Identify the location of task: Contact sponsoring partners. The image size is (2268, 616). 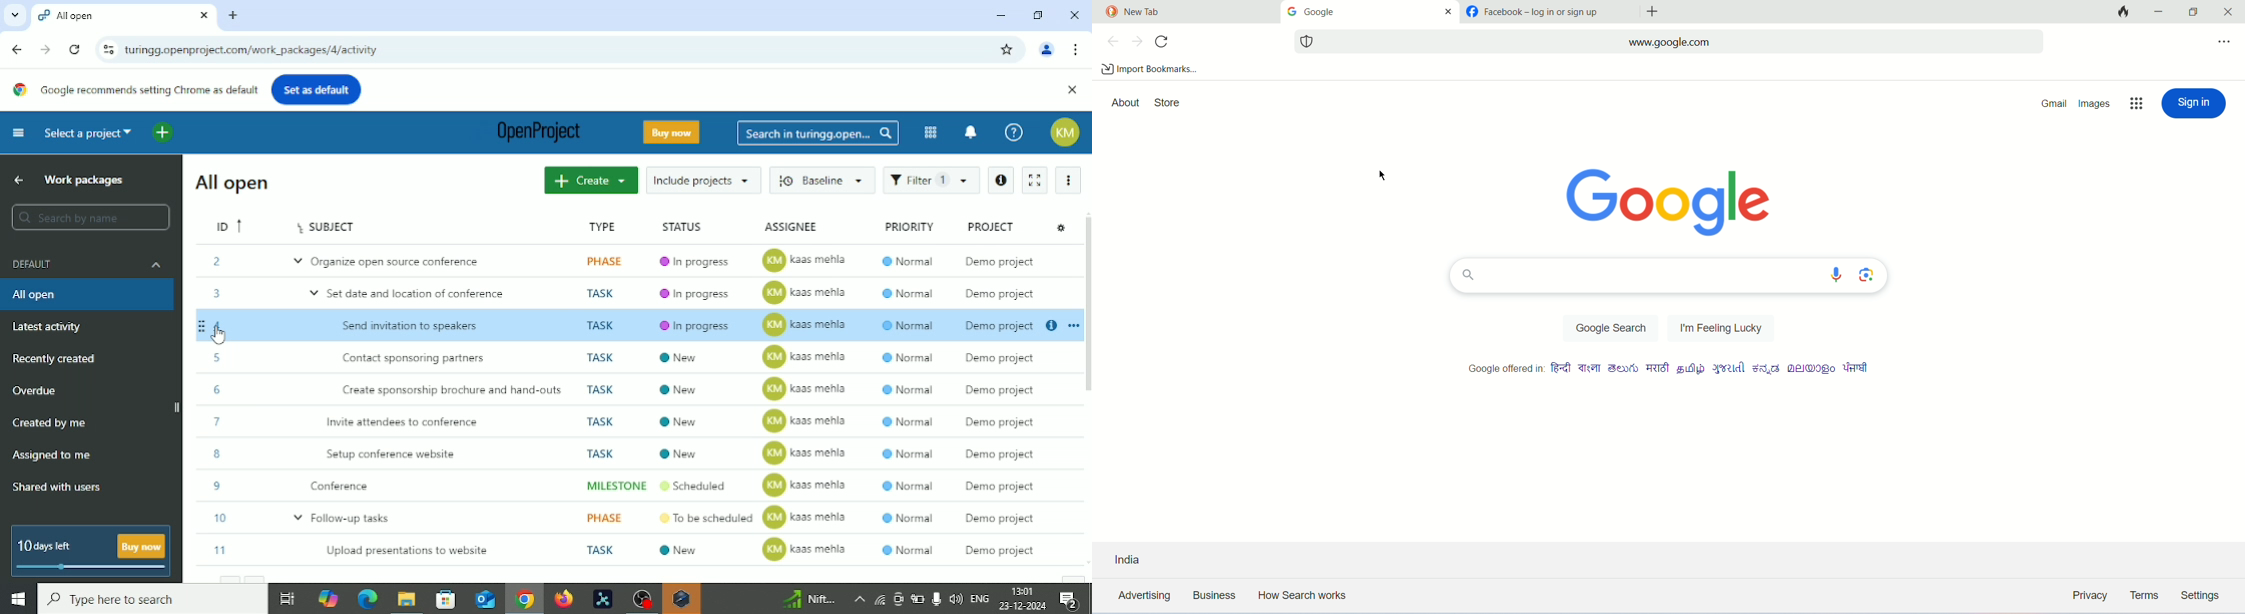
(622, 357).